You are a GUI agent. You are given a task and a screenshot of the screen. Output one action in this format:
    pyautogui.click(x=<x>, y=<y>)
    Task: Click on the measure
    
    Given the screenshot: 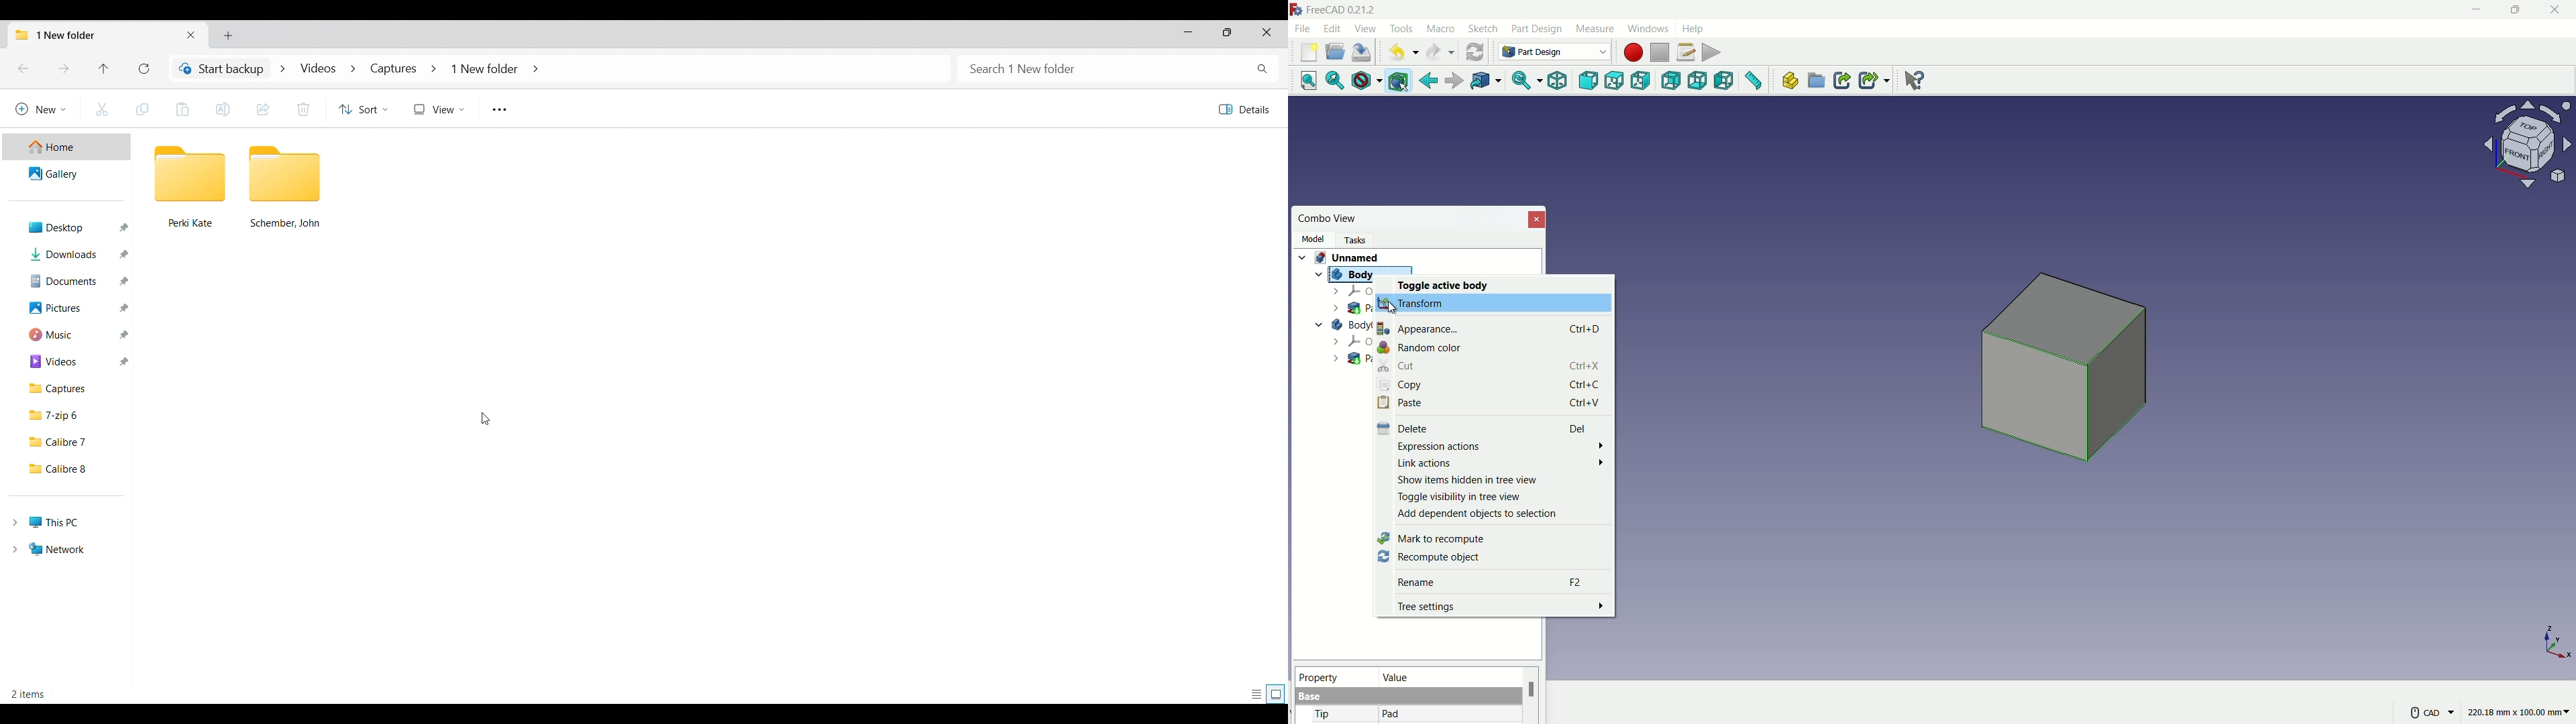 What is the action you would take?
    pyautogui.click(x=1594, y=29)
    